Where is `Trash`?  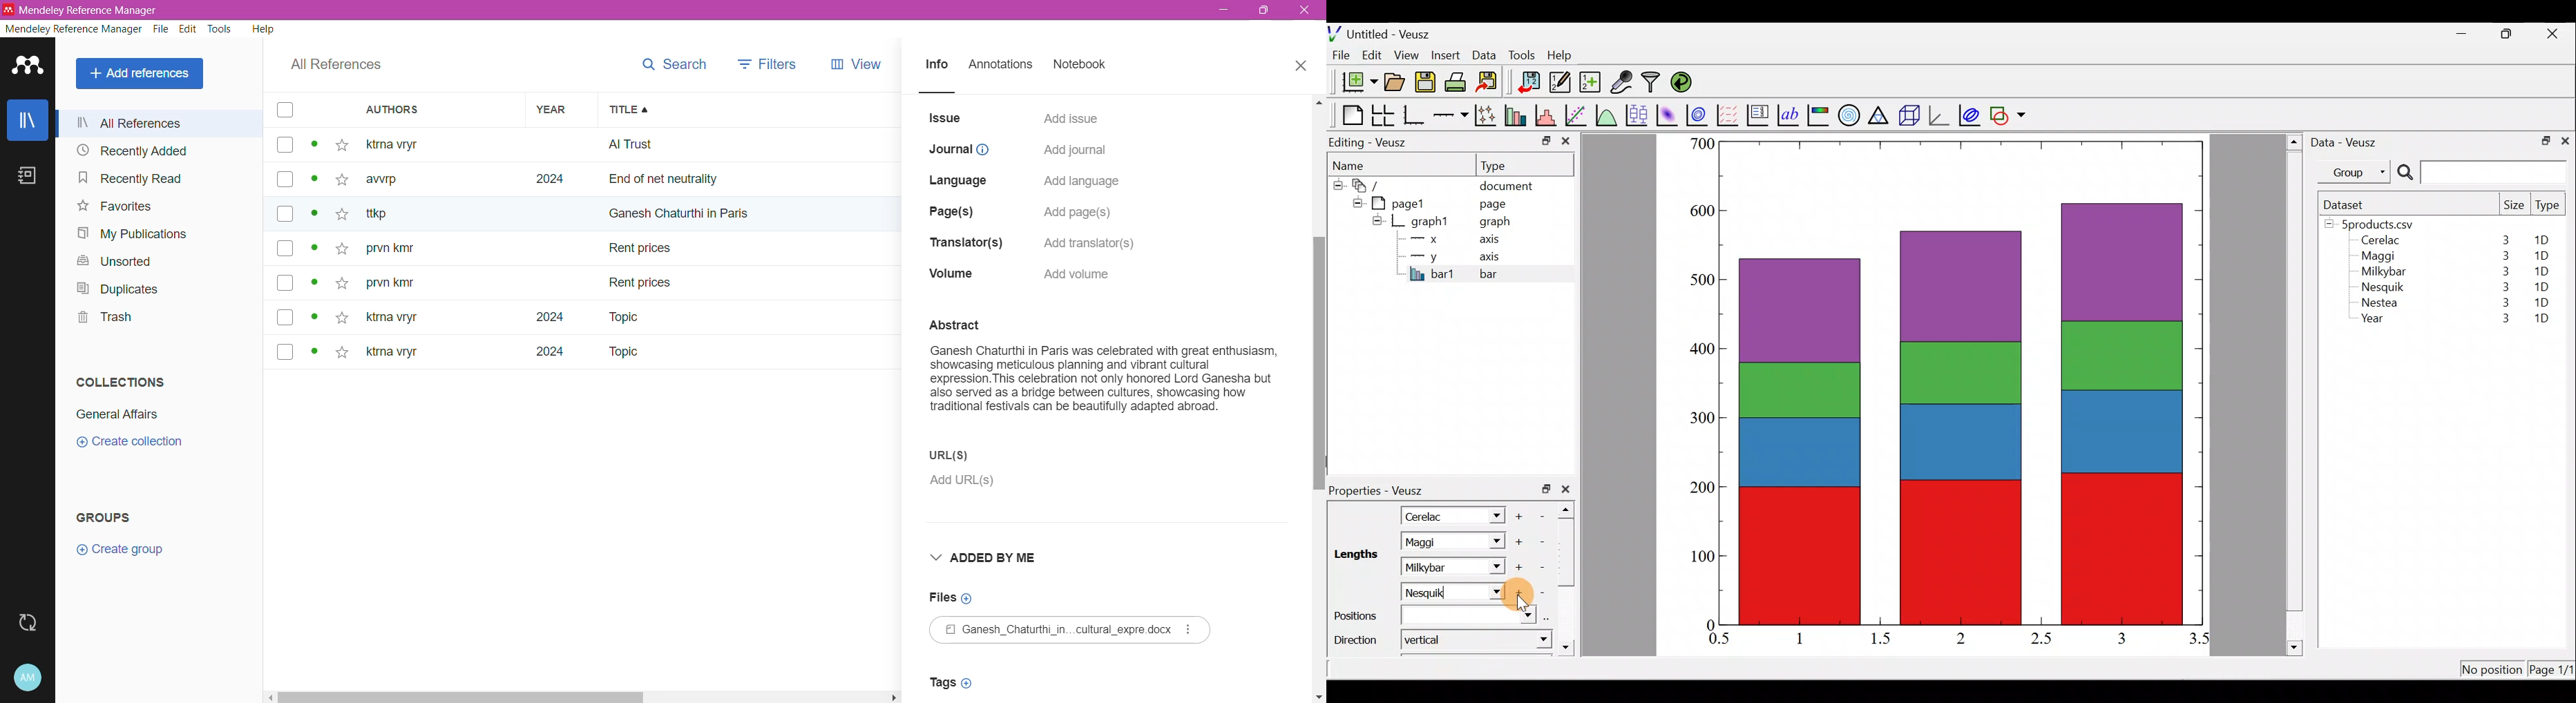 Trash is located at coordinates (102, 319).